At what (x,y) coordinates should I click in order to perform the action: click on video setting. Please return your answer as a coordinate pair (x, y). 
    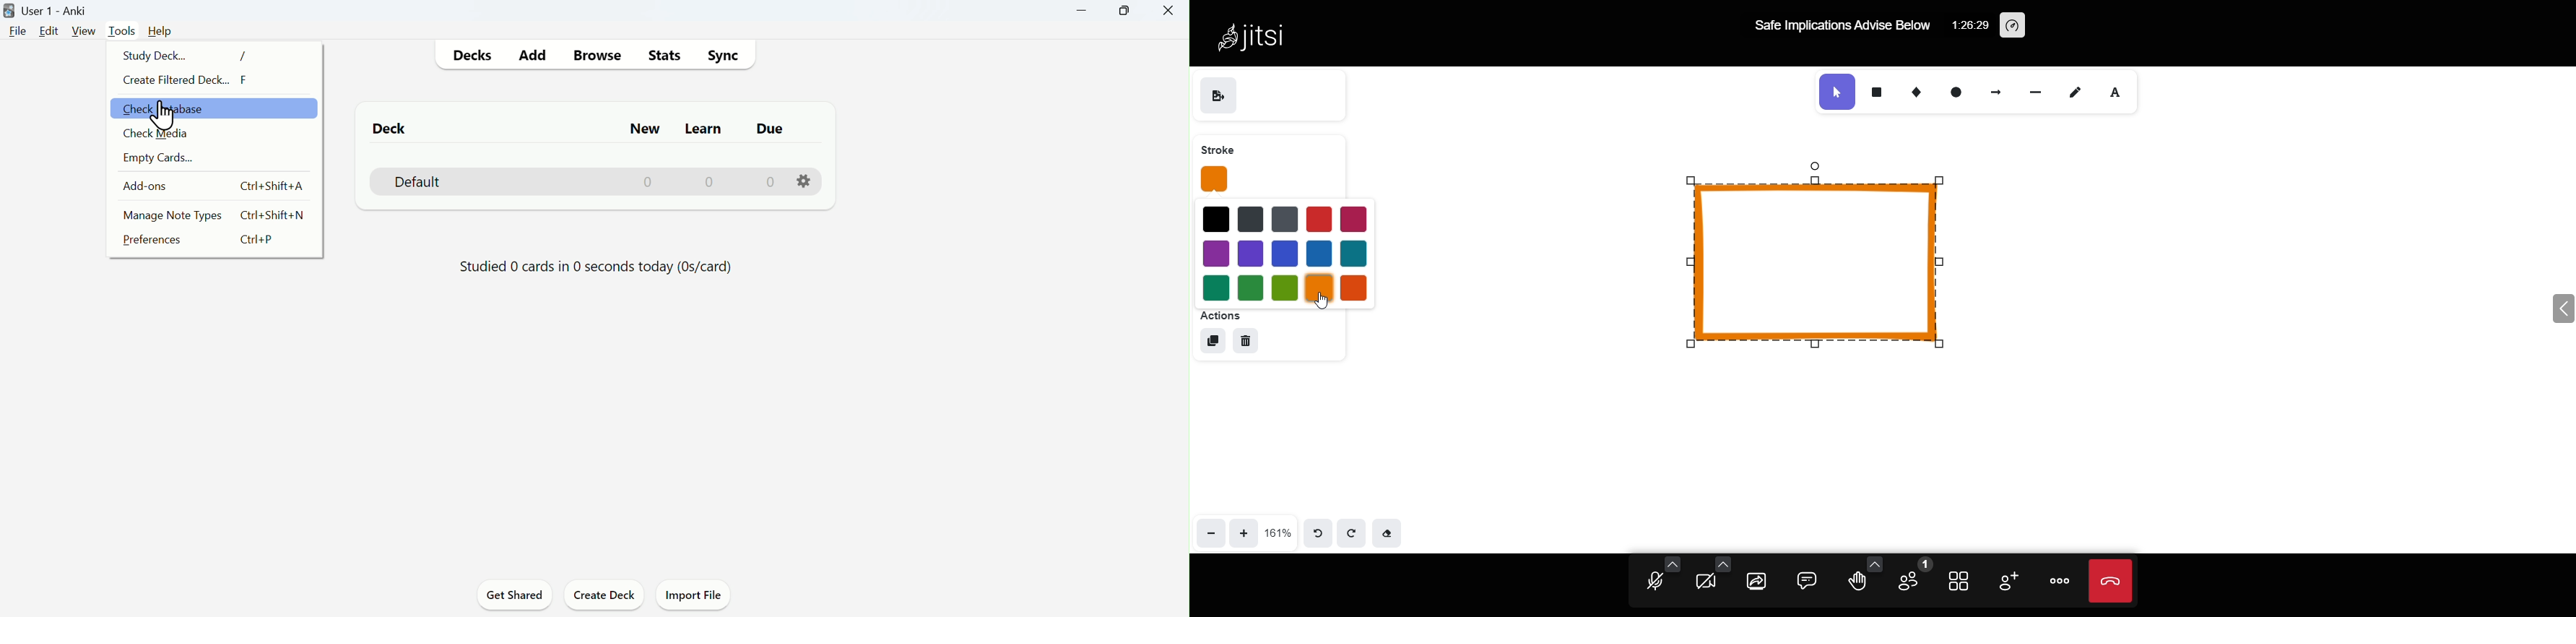
    Looking at the image, I should click on (1722, 555).